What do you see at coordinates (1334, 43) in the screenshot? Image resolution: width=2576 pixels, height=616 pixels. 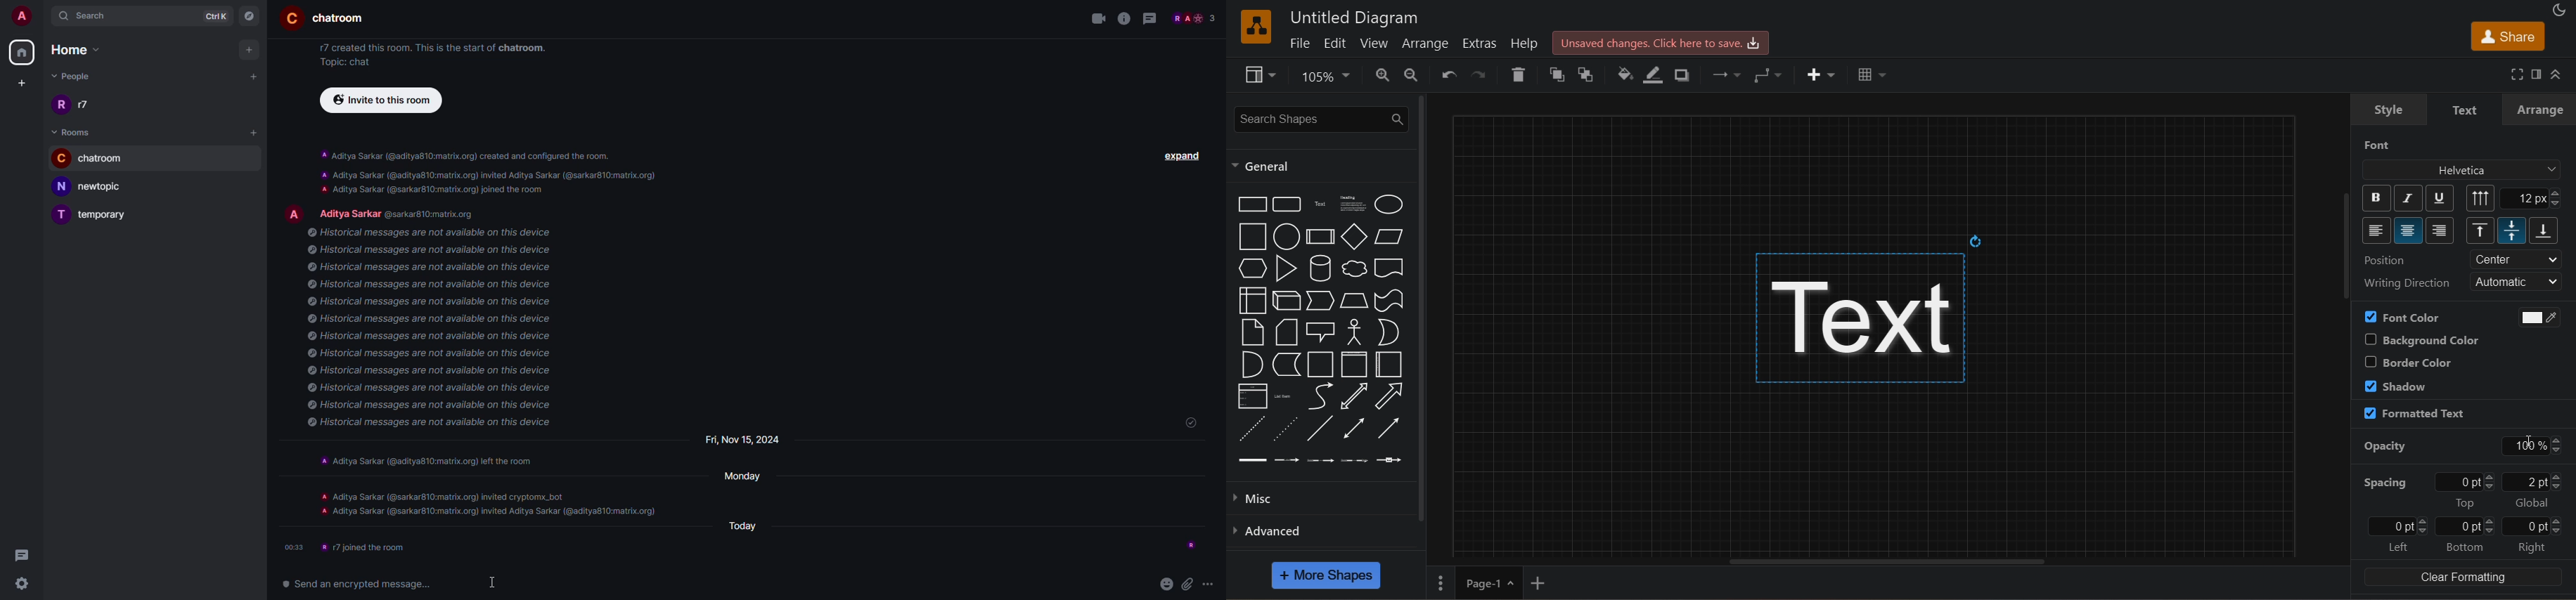 I see `edit` at bounding box center [1334, 43].